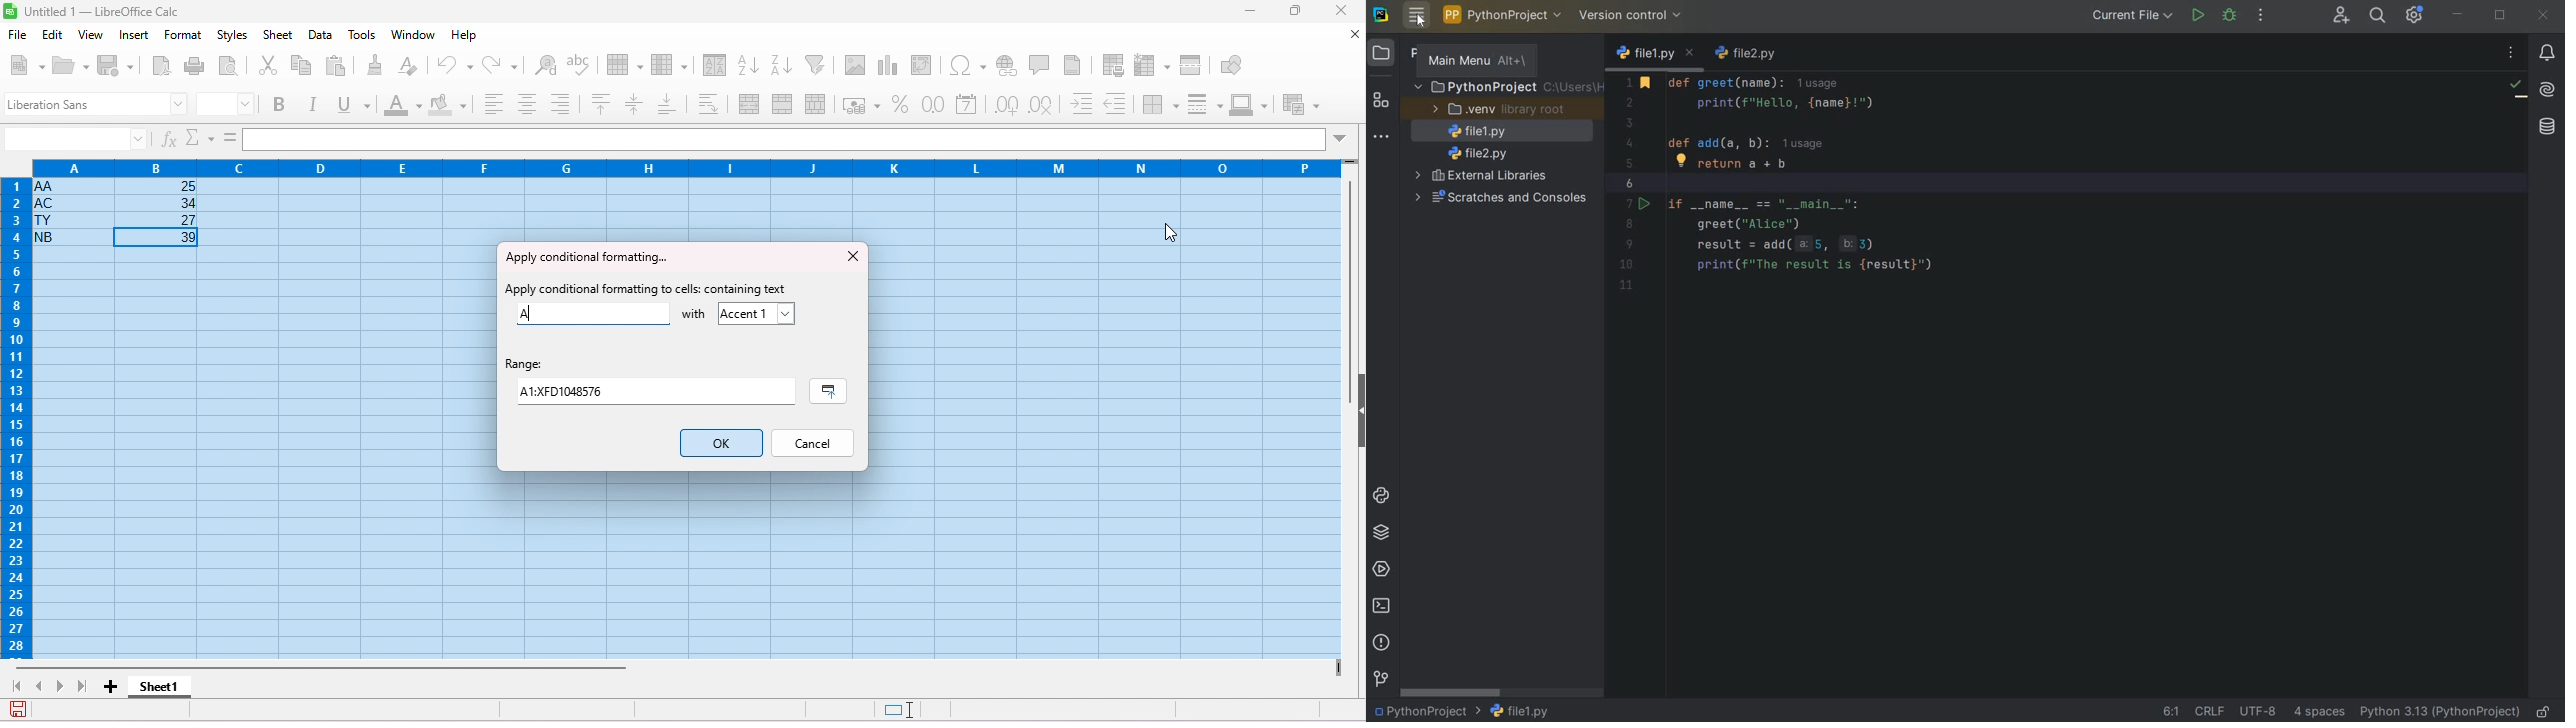  What do you see at coordinates (756, 314) in the screenshot?
I see `accept` at bounding box center [756, 314].